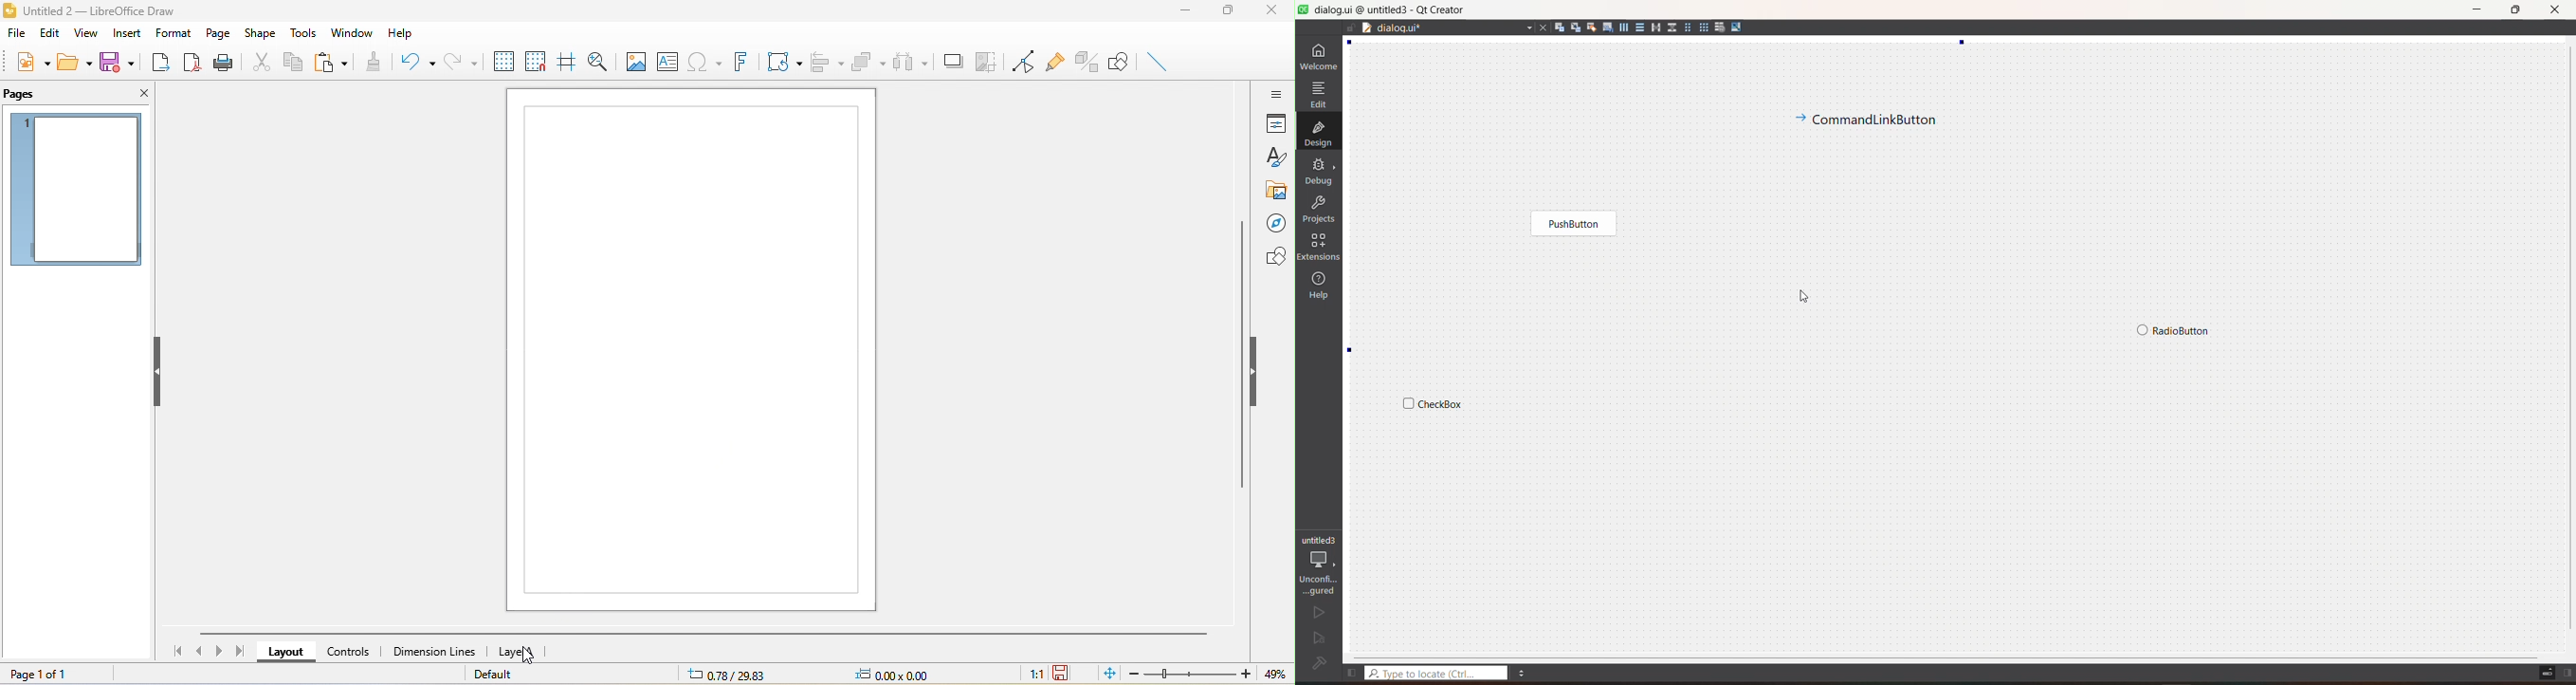  I want to click on show draw function, so click(1123, 60).